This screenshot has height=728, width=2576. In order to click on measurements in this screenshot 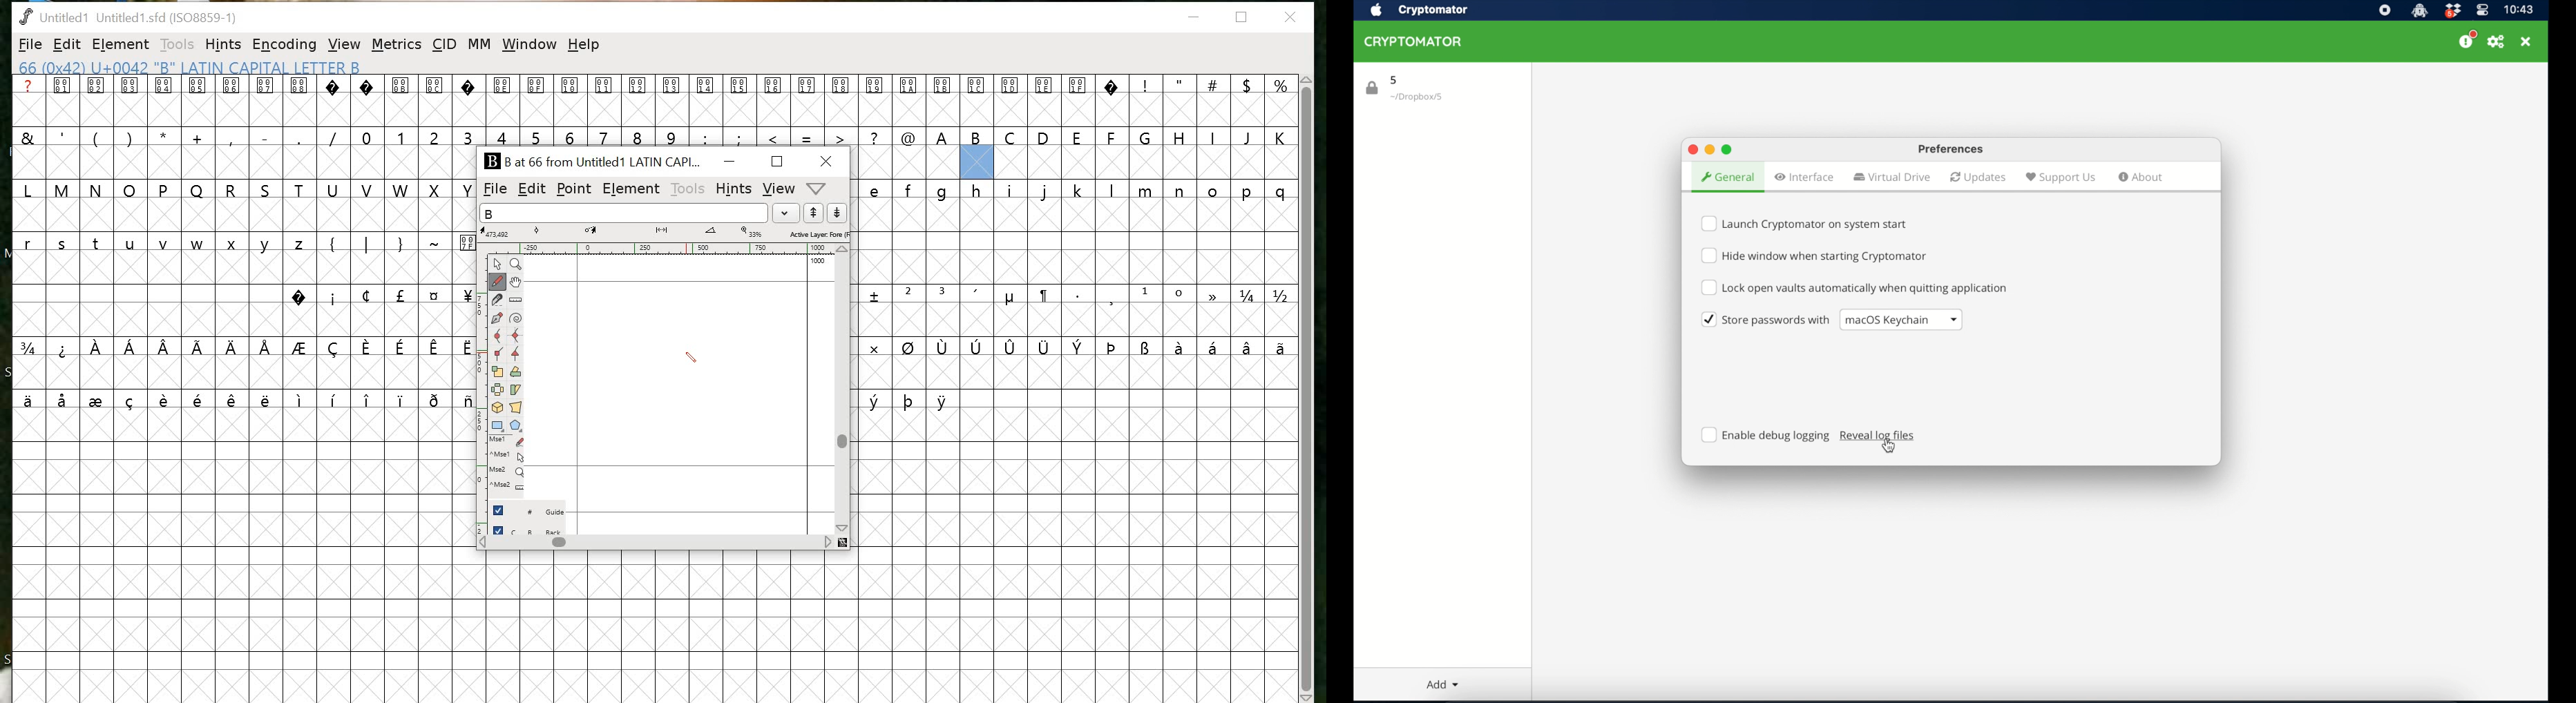, I will do `click(667, 233)`.